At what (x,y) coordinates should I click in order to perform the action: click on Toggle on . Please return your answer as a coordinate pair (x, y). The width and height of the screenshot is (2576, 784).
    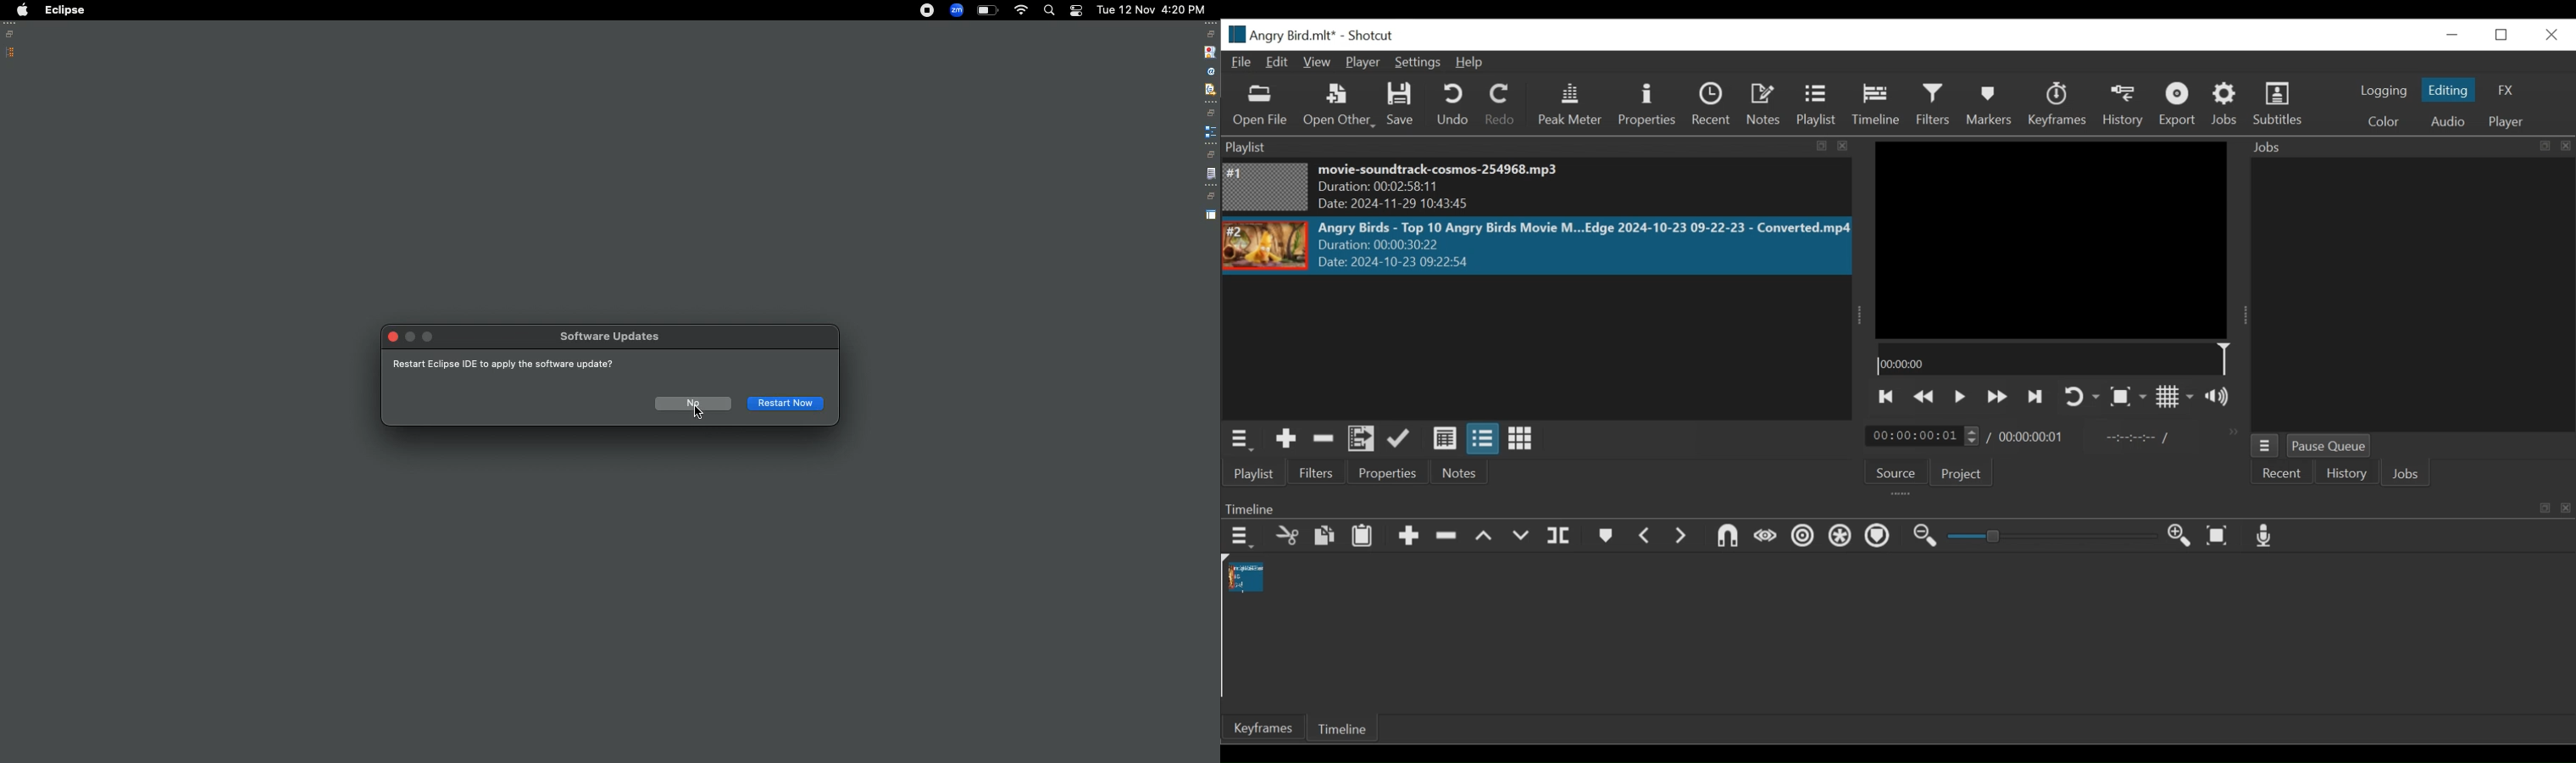
    Looking at the image, I should click on (2083, 396).